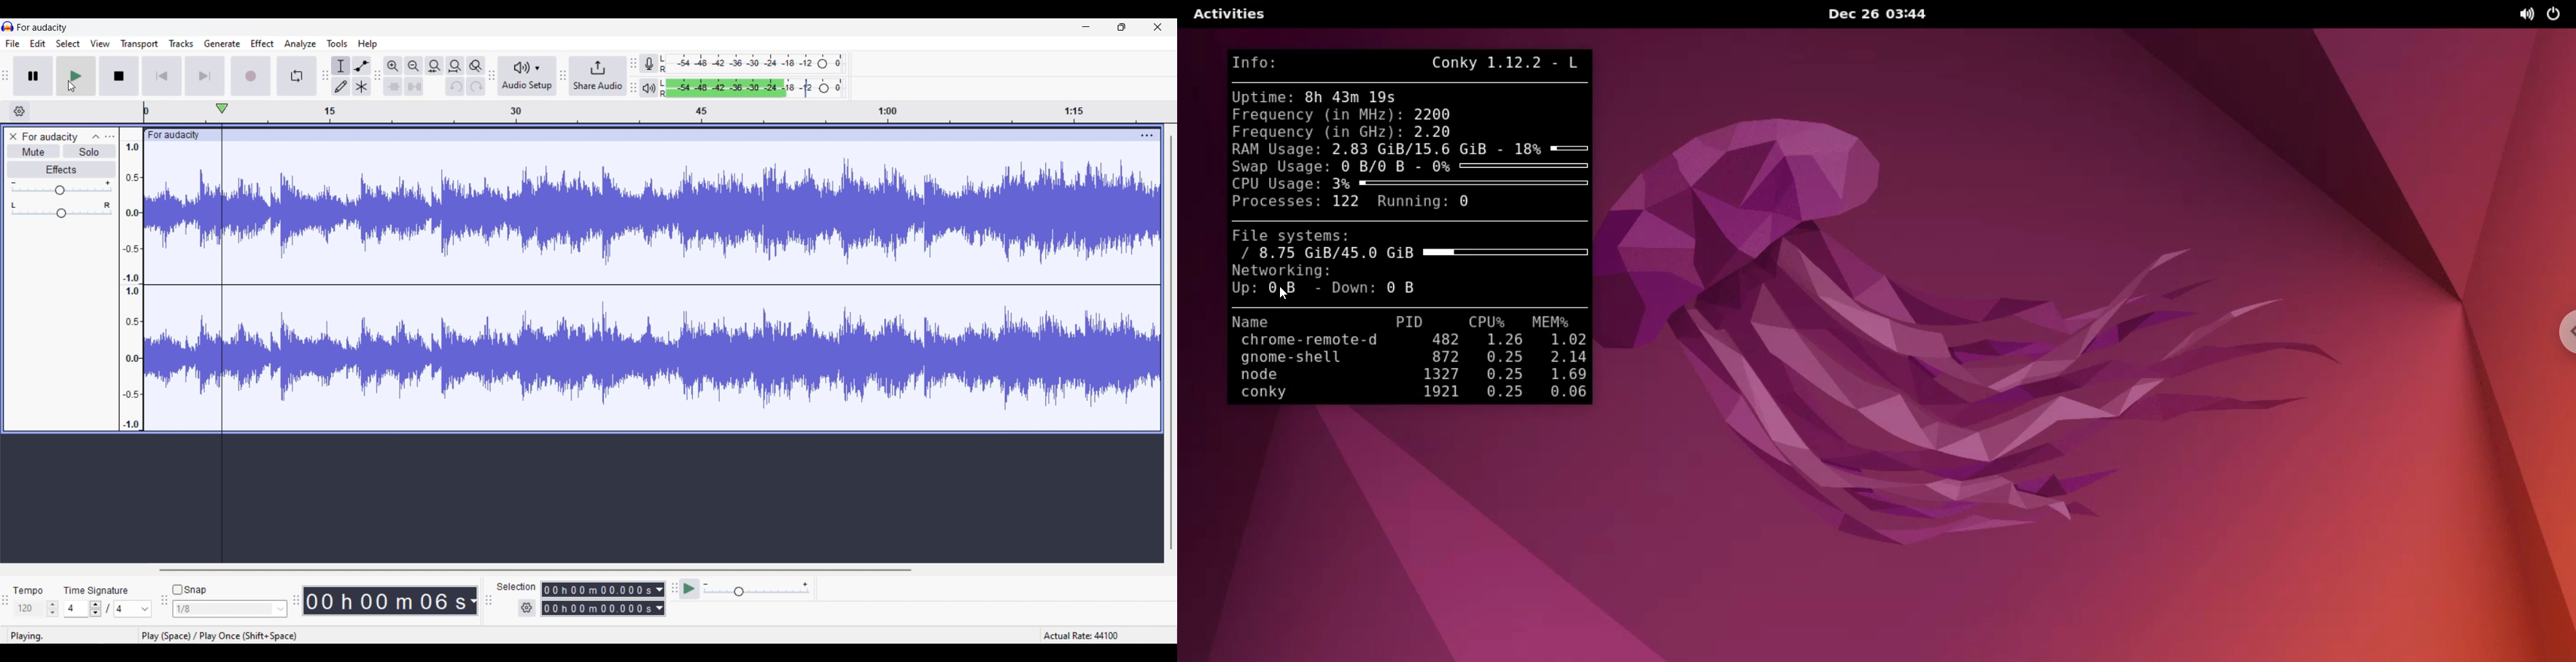 The height and width of the screenshot is (672, 2576). Describe the element at coordinates (476, 66) in the screenshot. I see `Zoom toggle` at that location.